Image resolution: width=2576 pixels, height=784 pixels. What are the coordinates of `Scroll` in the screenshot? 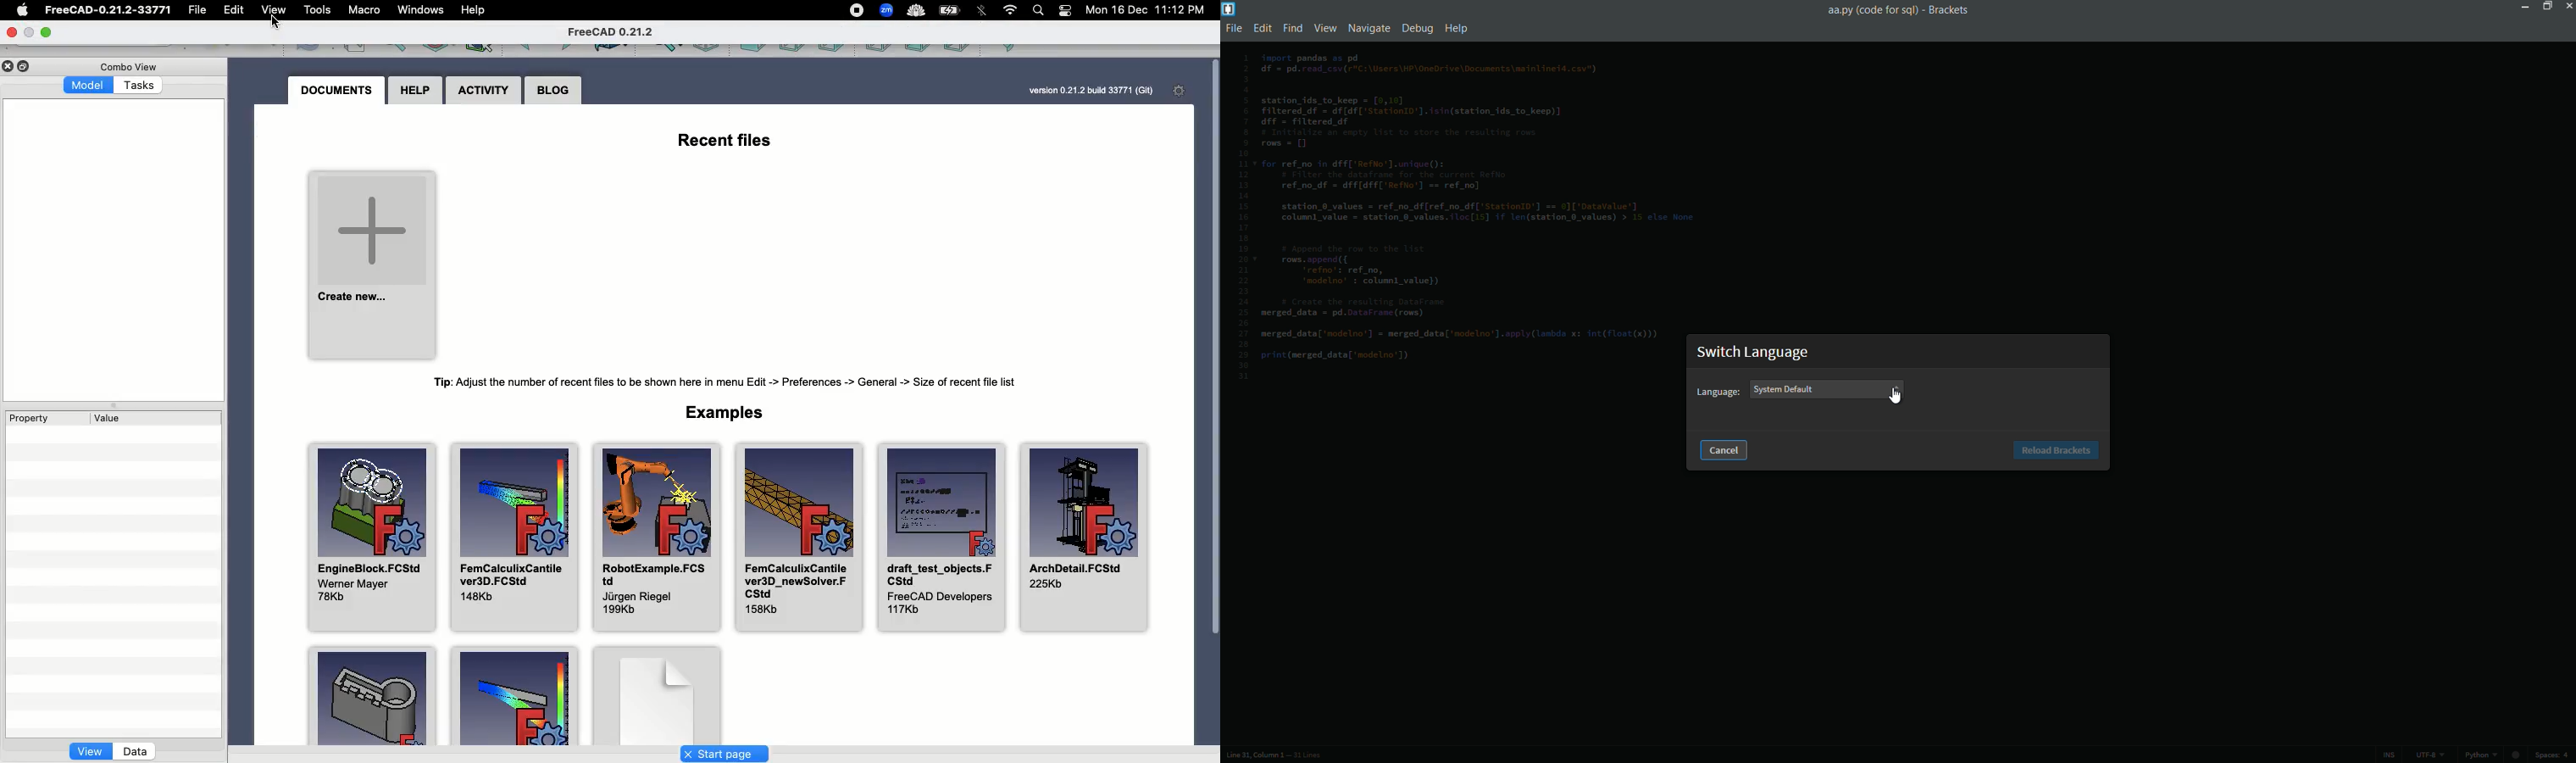 It's located at (1213, 398).